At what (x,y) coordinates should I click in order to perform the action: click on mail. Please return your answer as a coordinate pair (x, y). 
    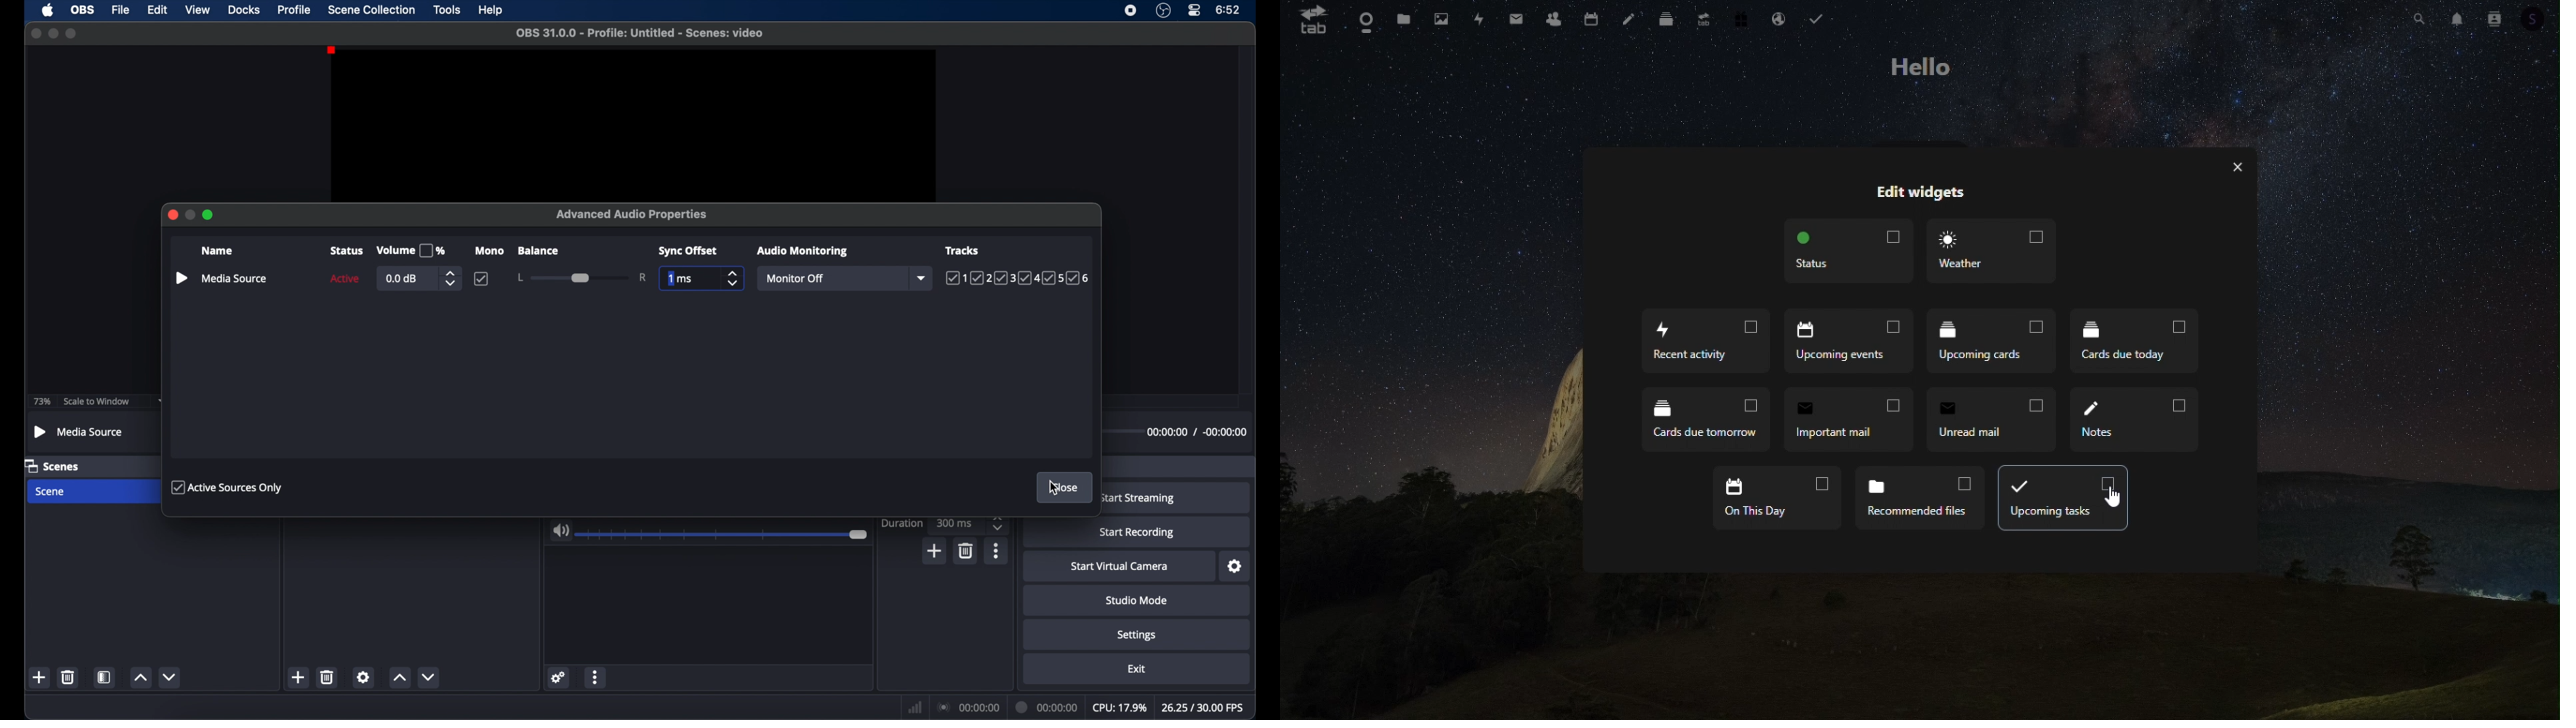
    Looking at the image, I should click on (1514, 19).